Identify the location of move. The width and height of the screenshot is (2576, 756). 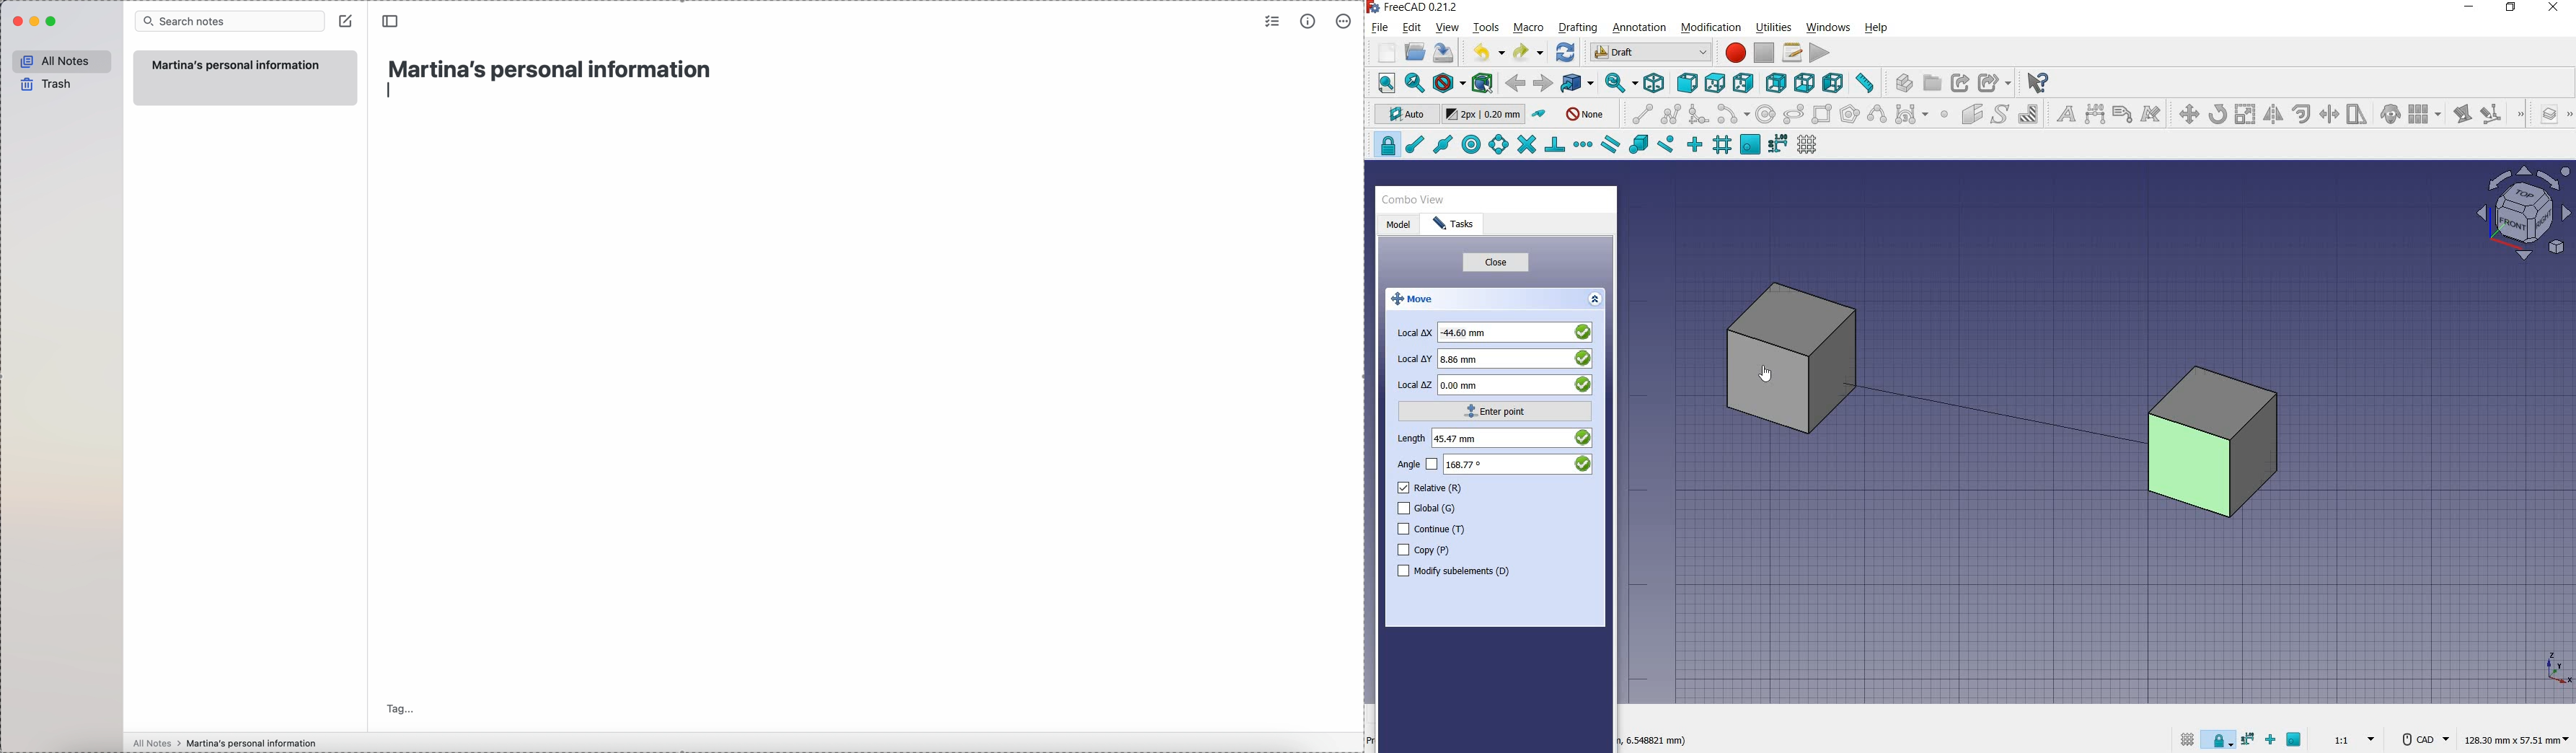
(1439, 299).